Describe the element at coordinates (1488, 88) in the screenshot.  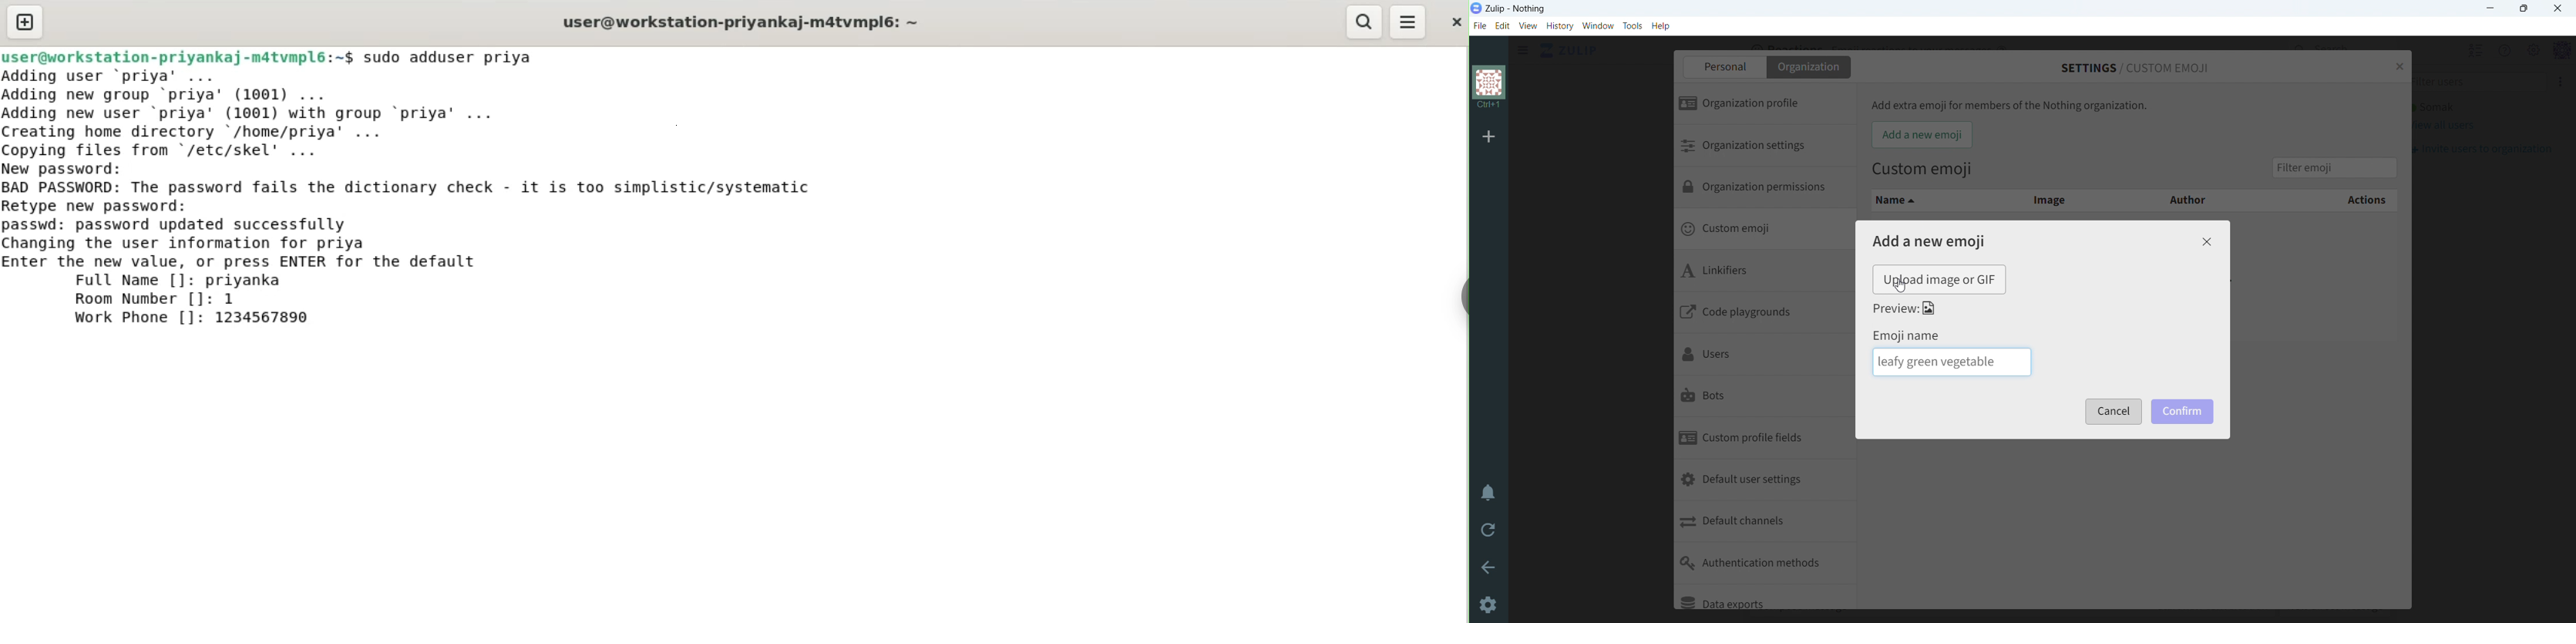
I see `organization` at that location.